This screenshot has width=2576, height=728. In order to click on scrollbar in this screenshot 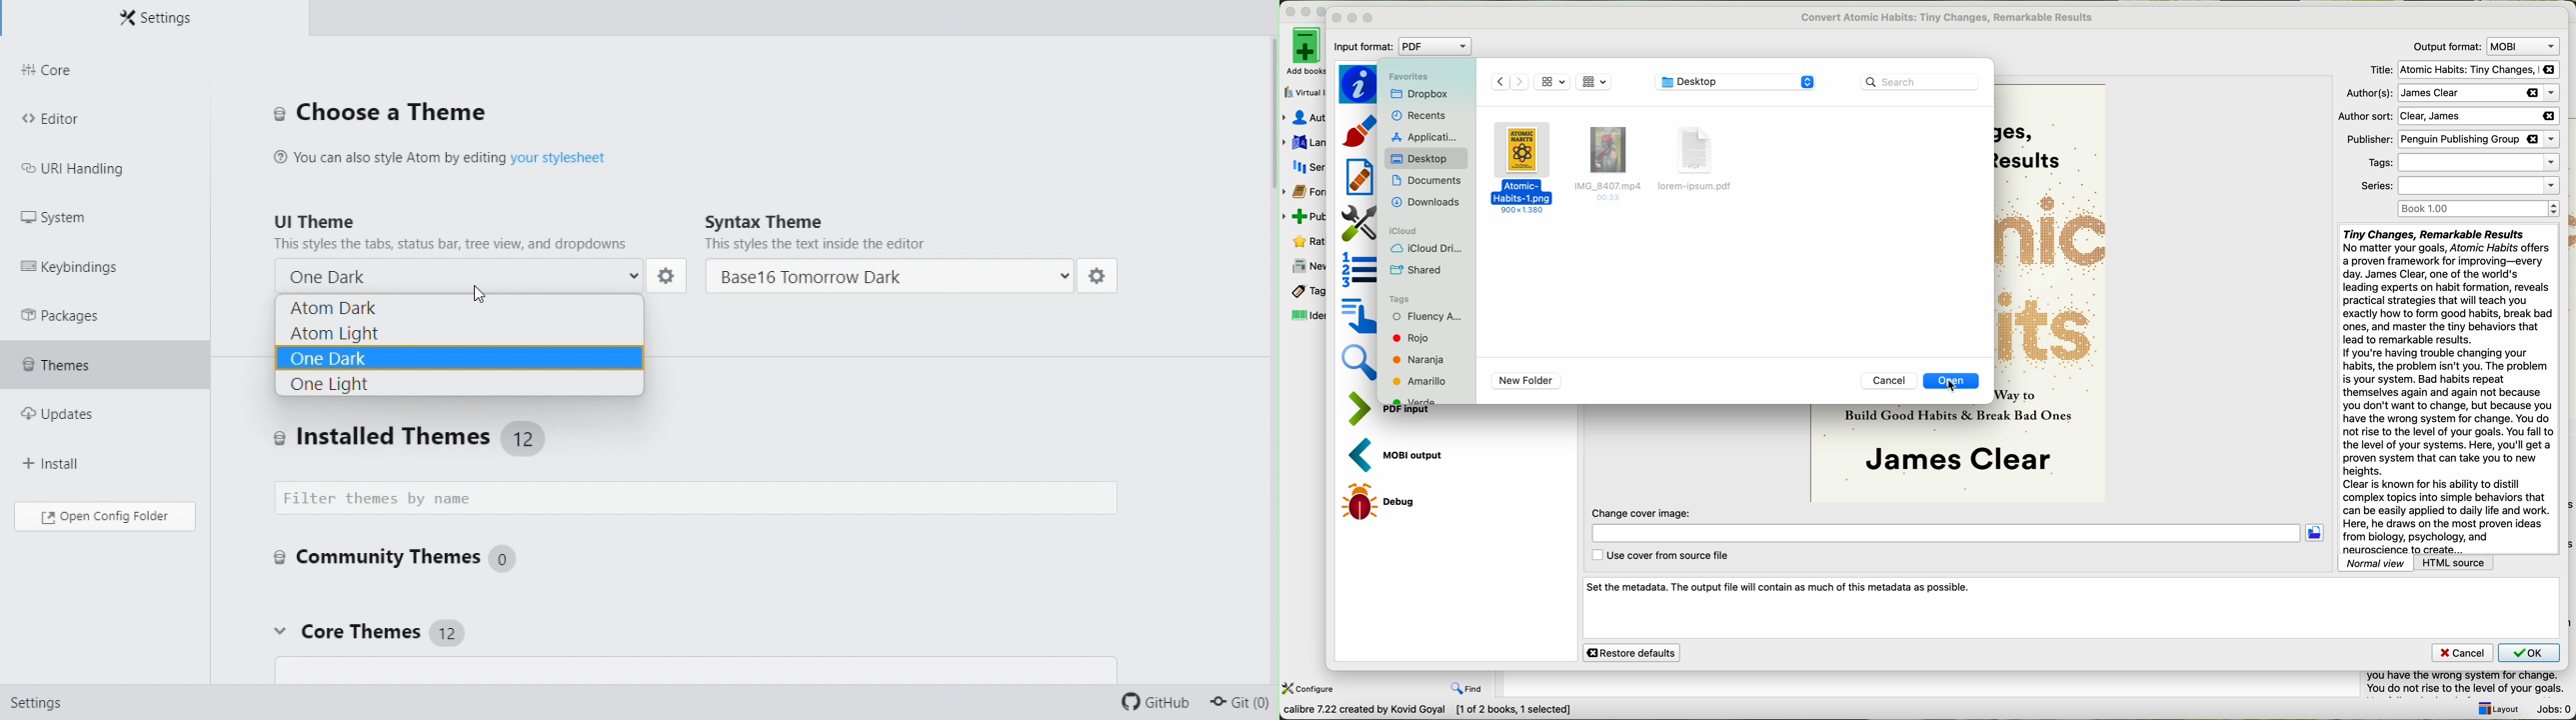, I will do `click(1271, 142)`.